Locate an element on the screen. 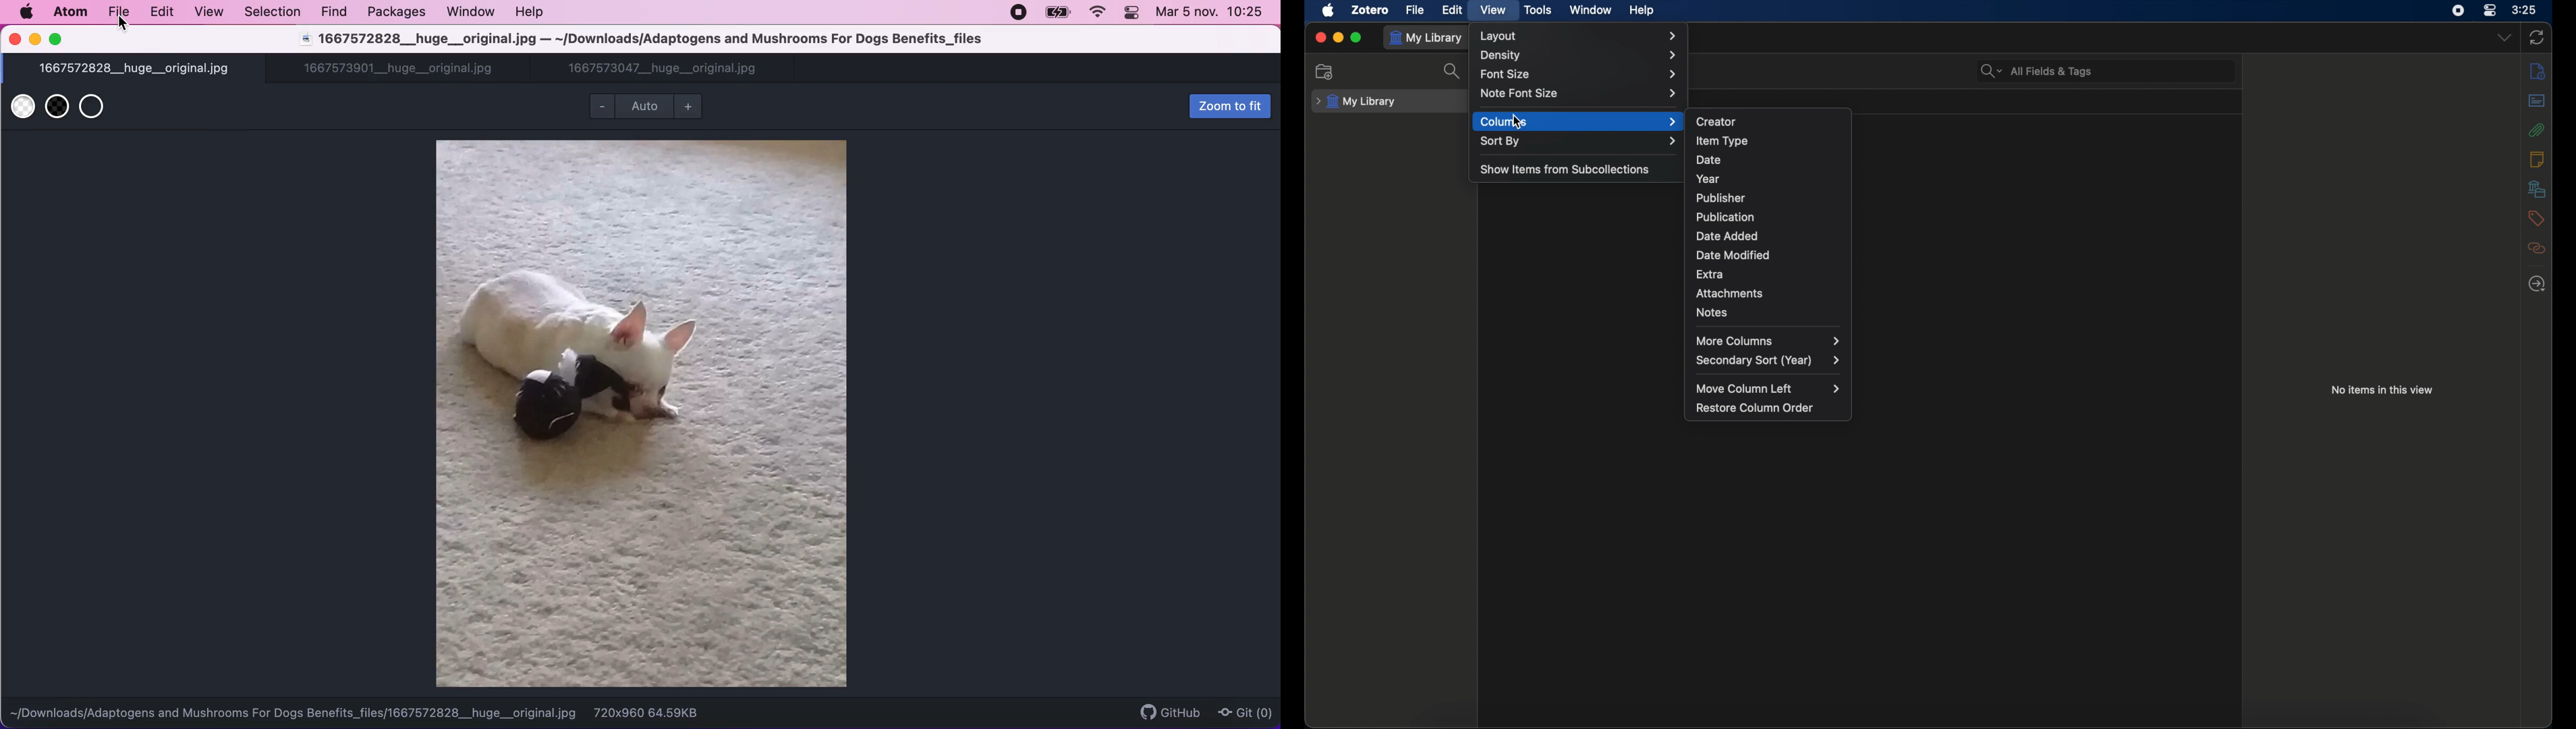  sort by is located at coordinates (1580, 142).